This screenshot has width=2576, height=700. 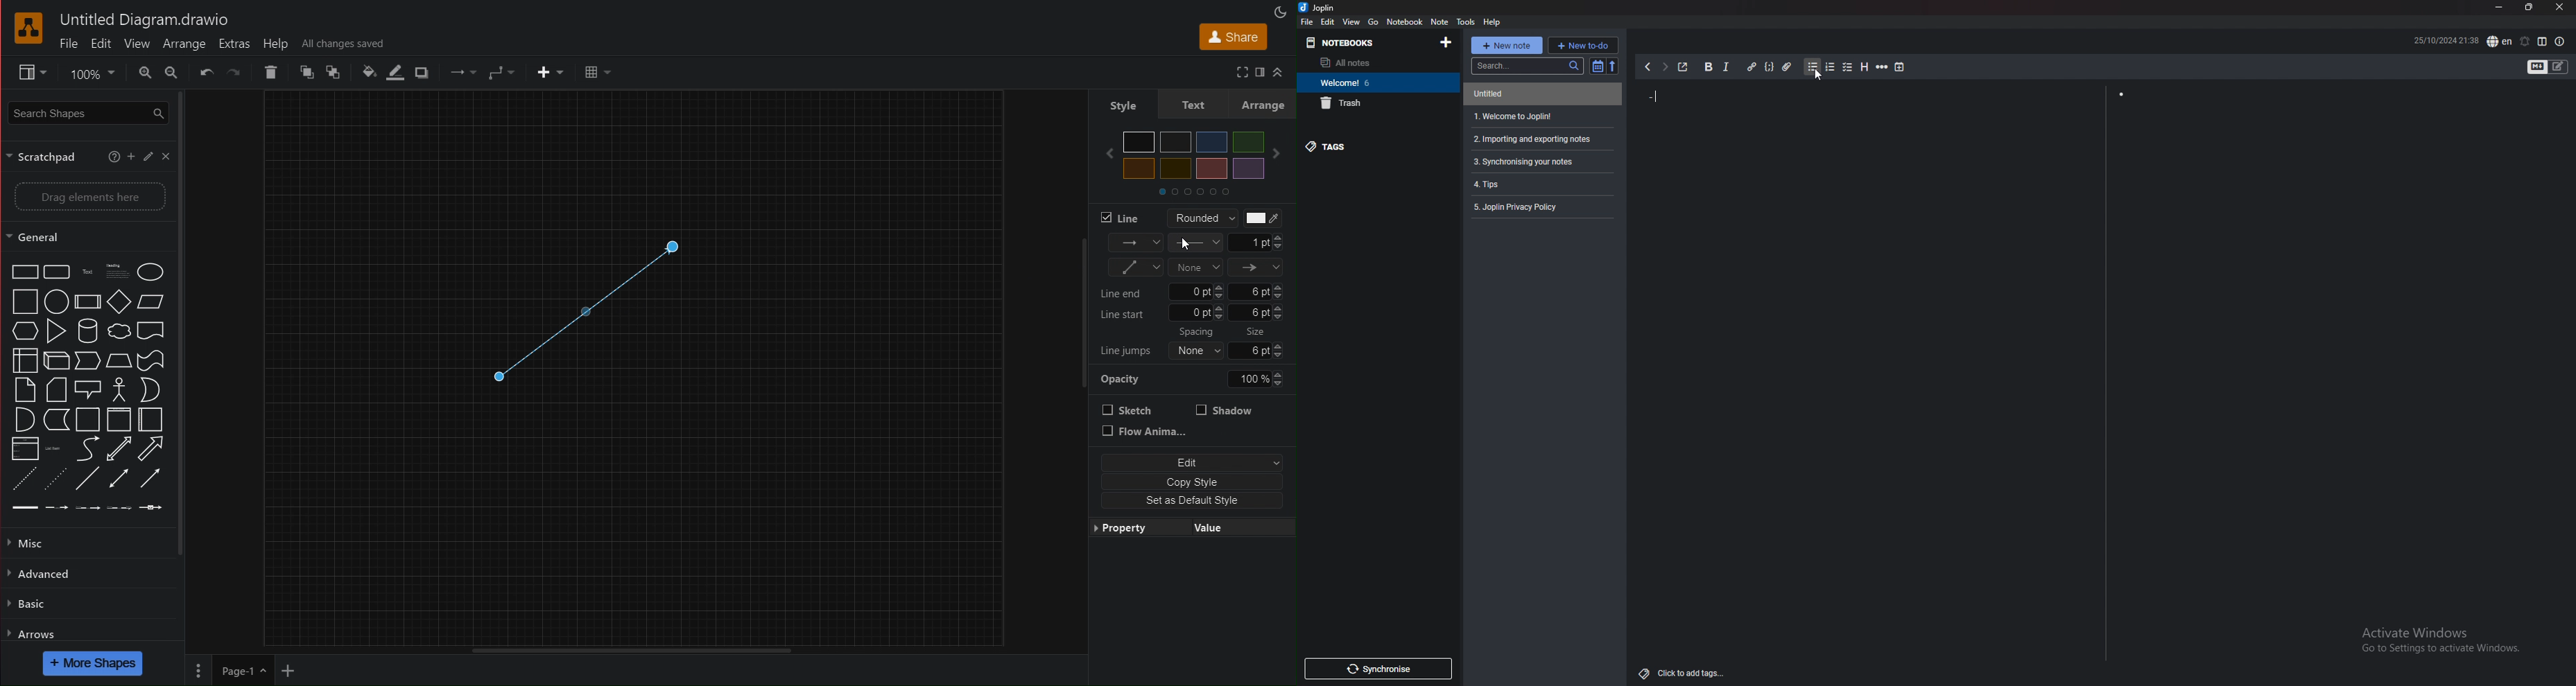 What do you see at coordinates (2498, 41) in the screenshot?
I see `spell check` at bounding box center [2498, 41].